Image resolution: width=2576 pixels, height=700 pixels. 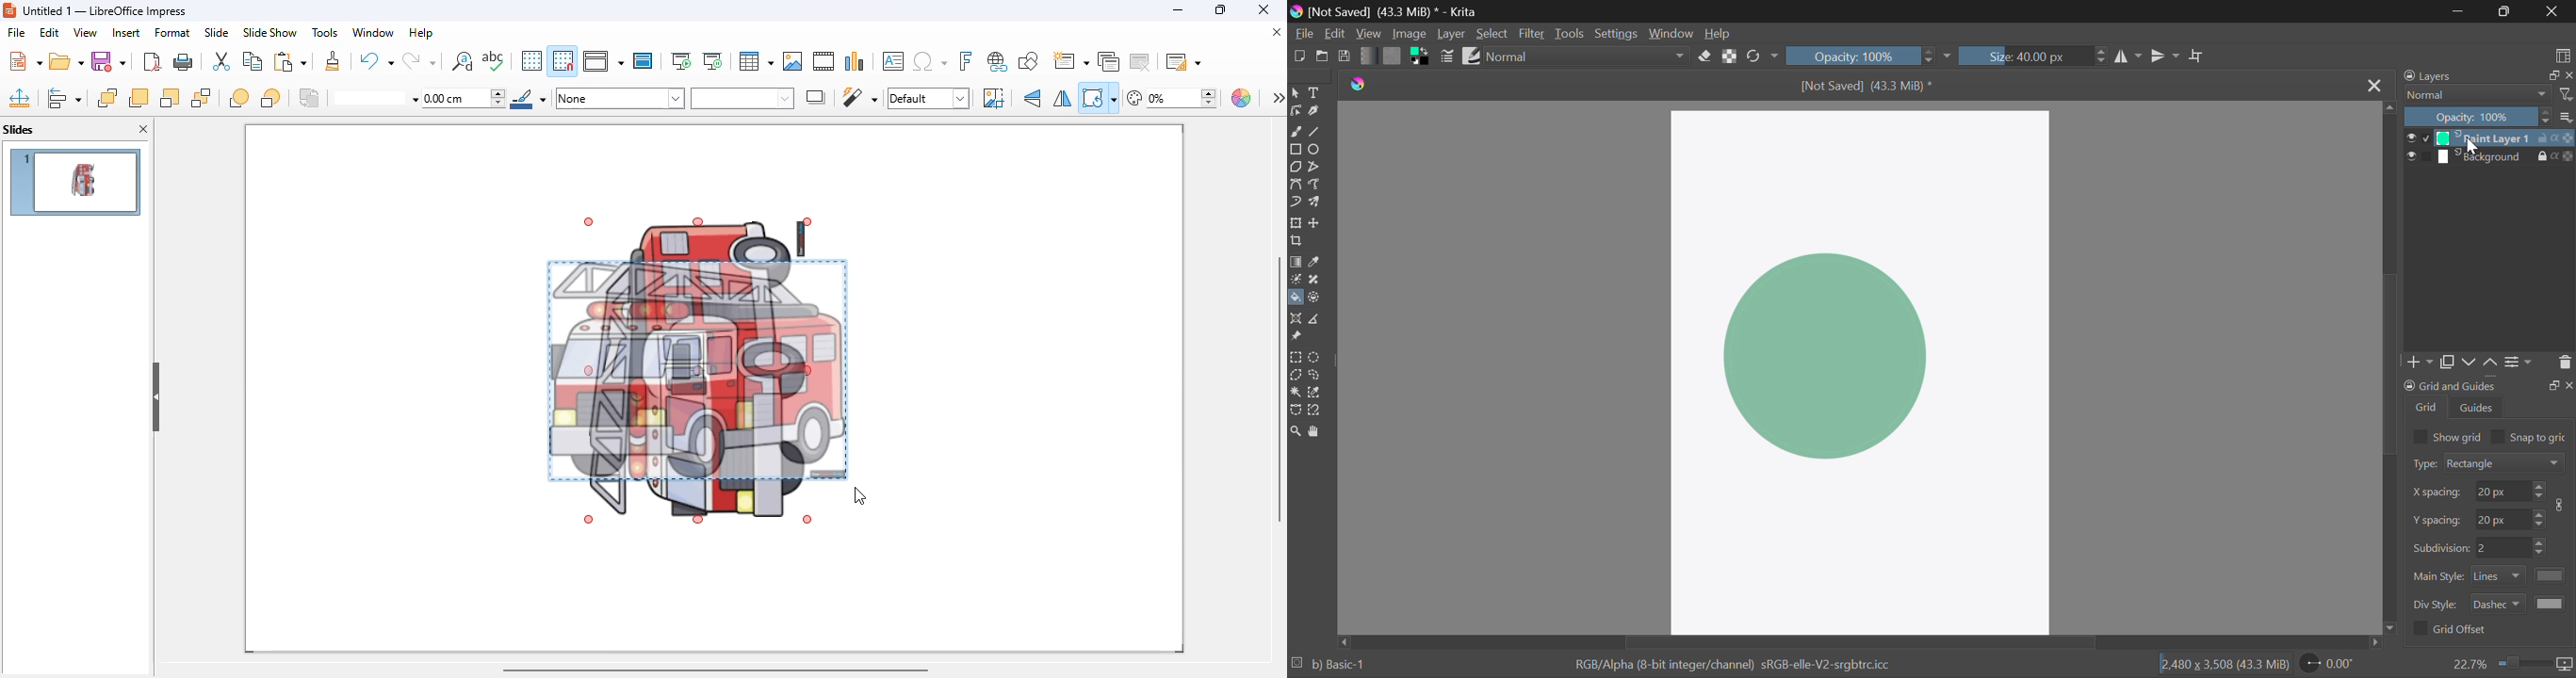 What do you see at coordinates (1385, 11) in the screenshot?
I see `Window Title` at bounding box center [1385, 11].